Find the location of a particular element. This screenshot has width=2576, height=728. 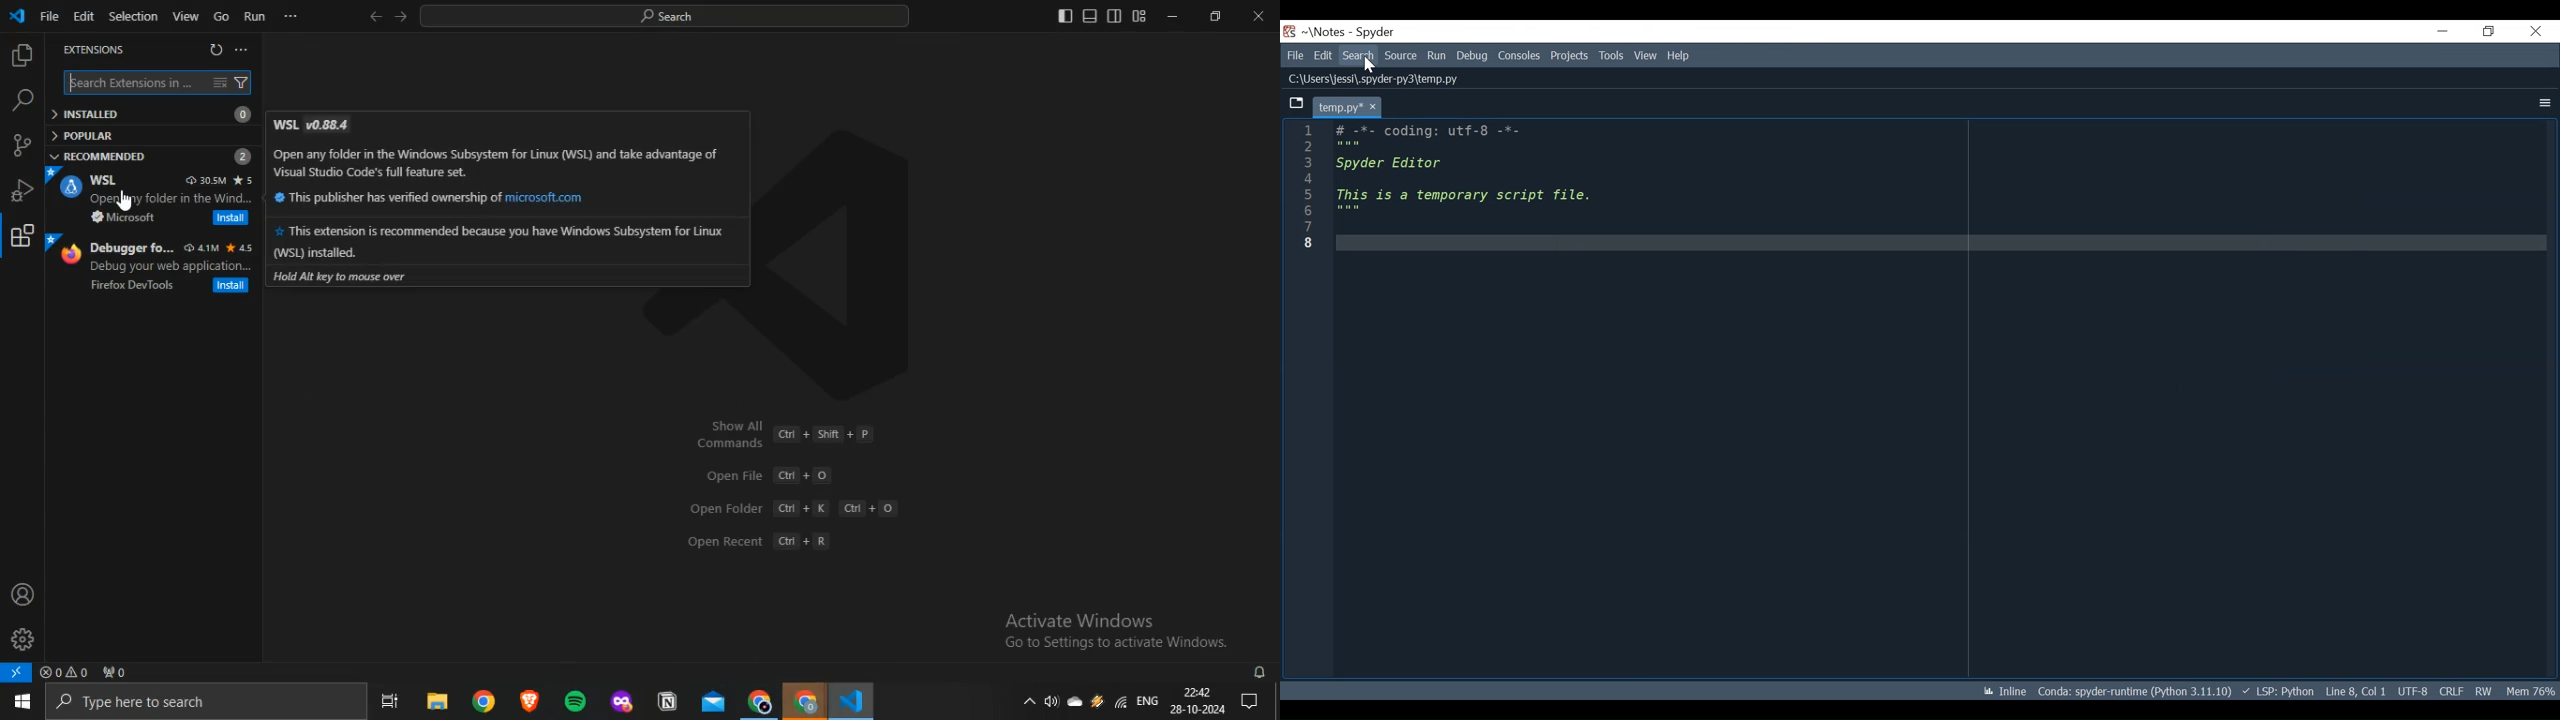

outlook is located at coordinates (715, 701).